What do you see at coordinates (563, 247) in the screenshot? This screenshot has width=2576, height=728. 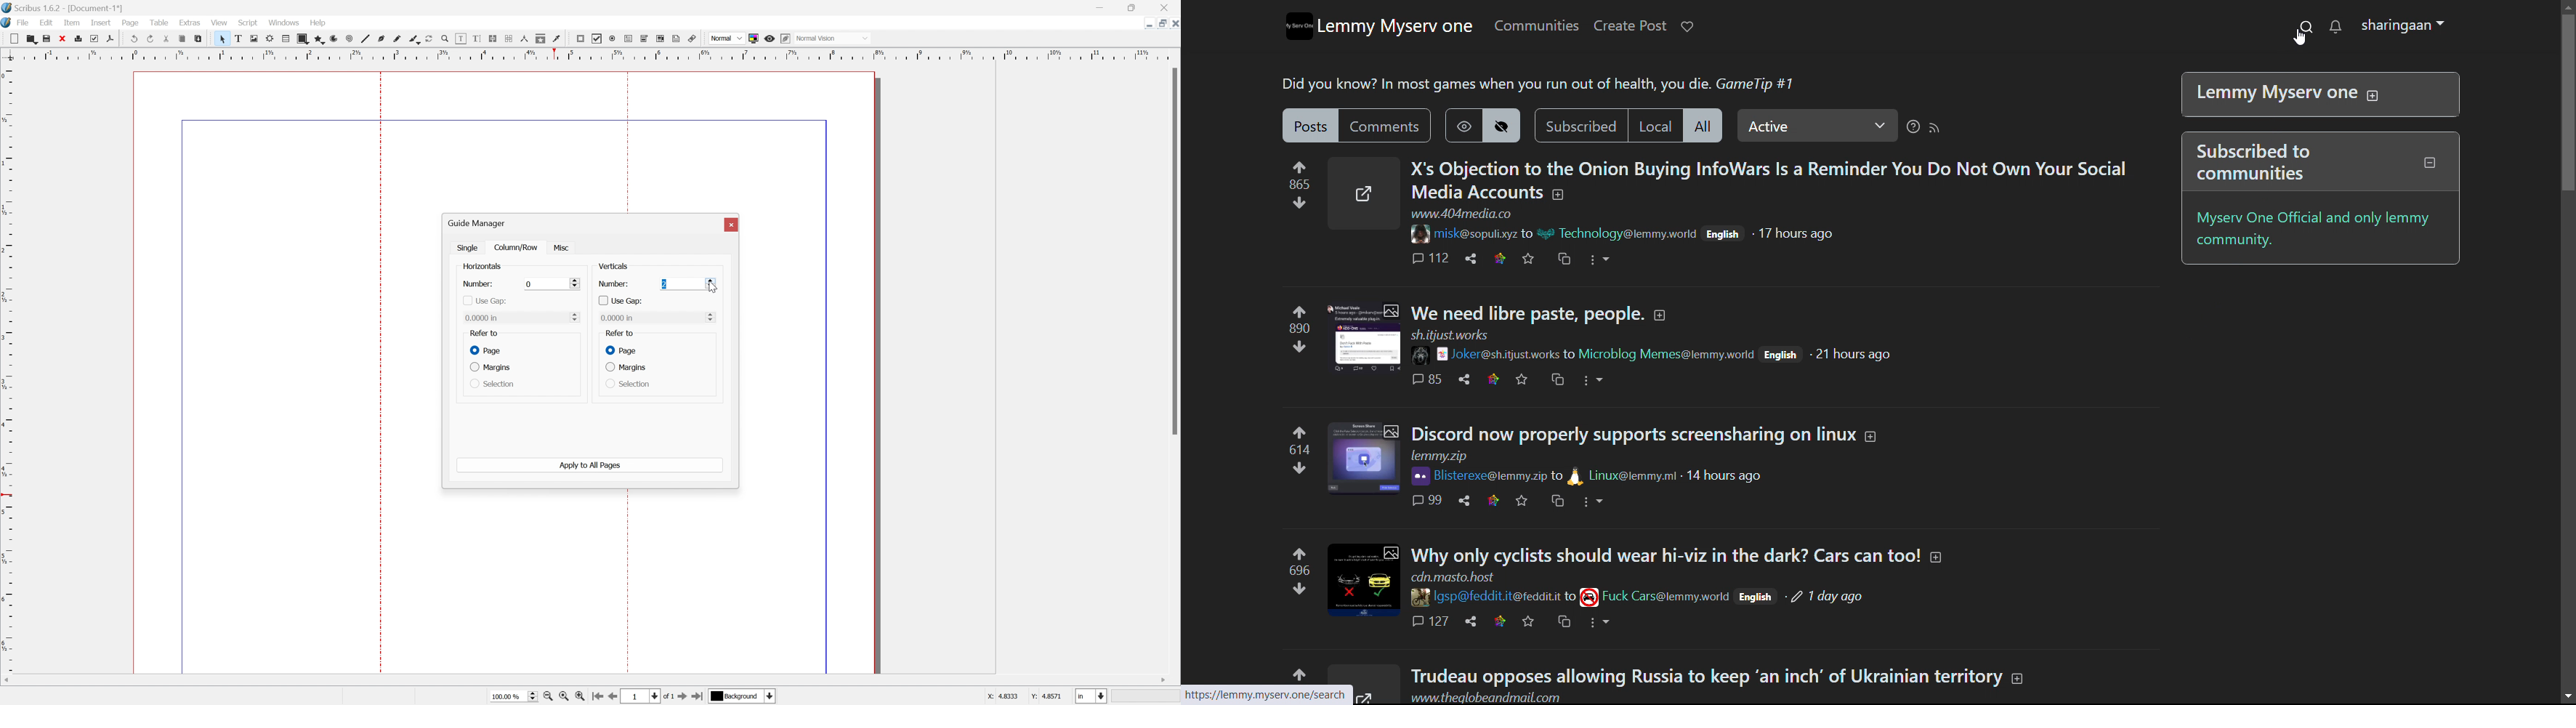 I see `cursor` at bounding box center [563, 247].